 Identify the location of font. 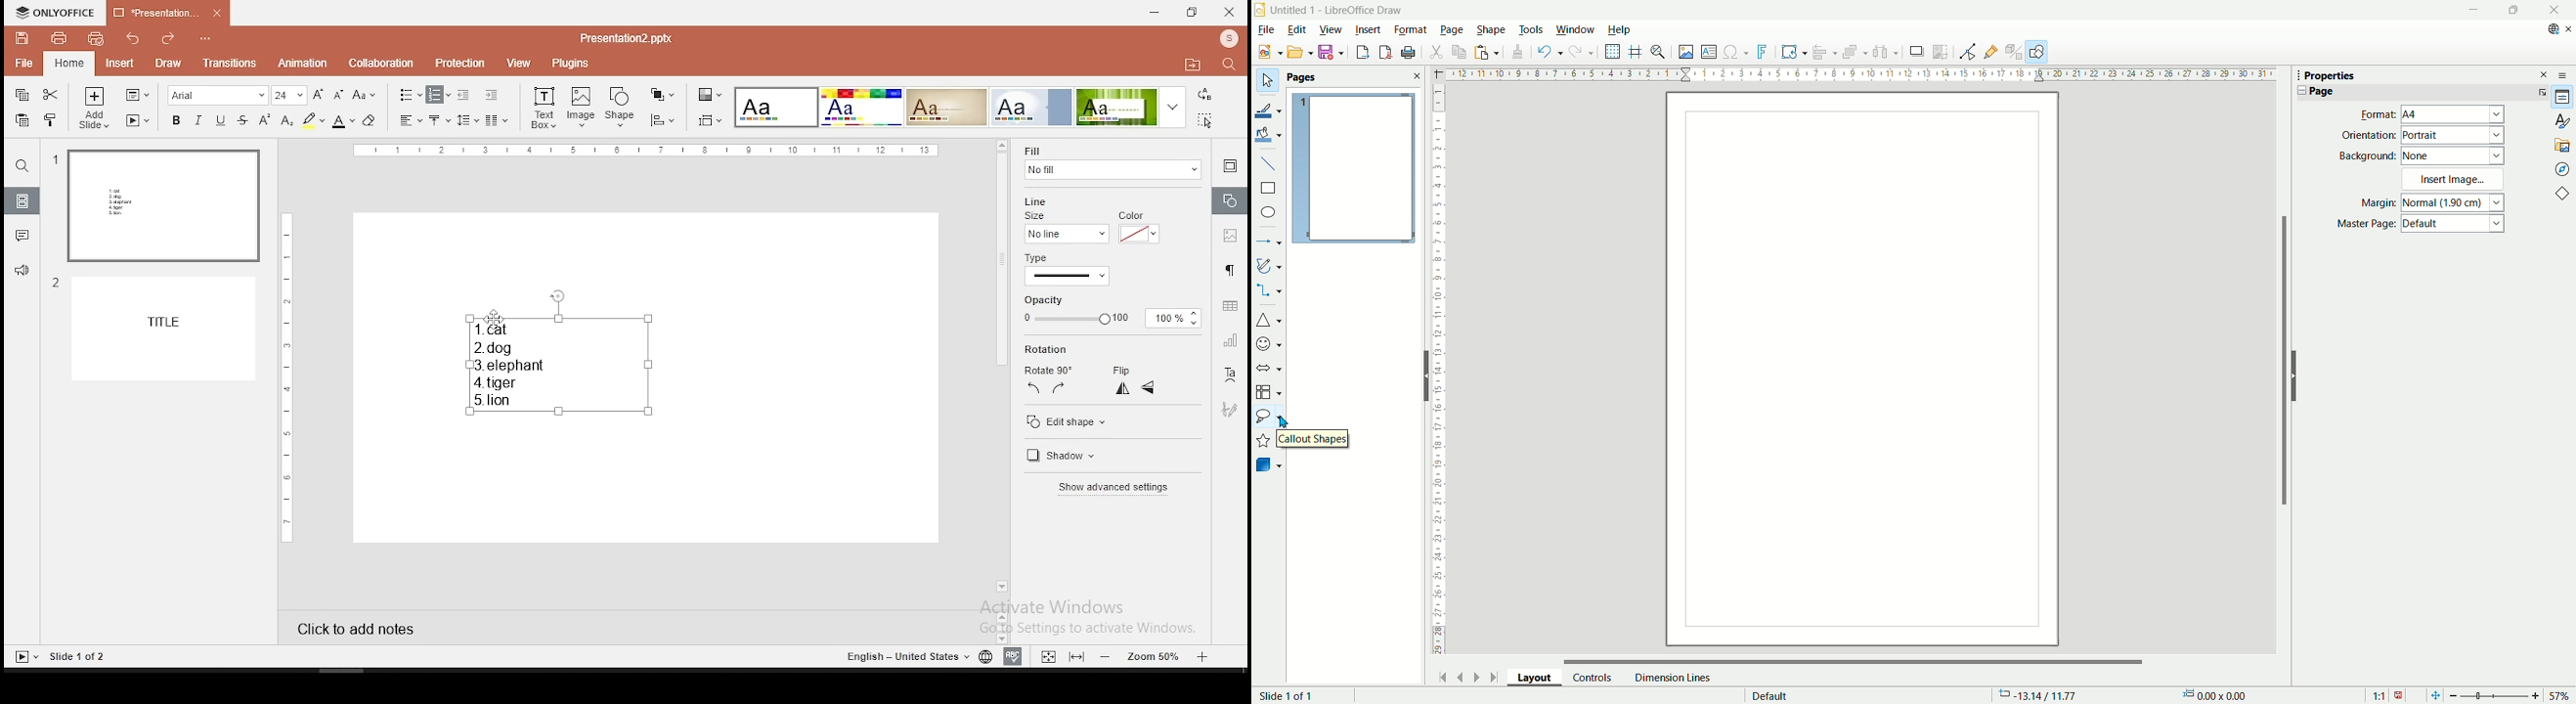
(219, 95).